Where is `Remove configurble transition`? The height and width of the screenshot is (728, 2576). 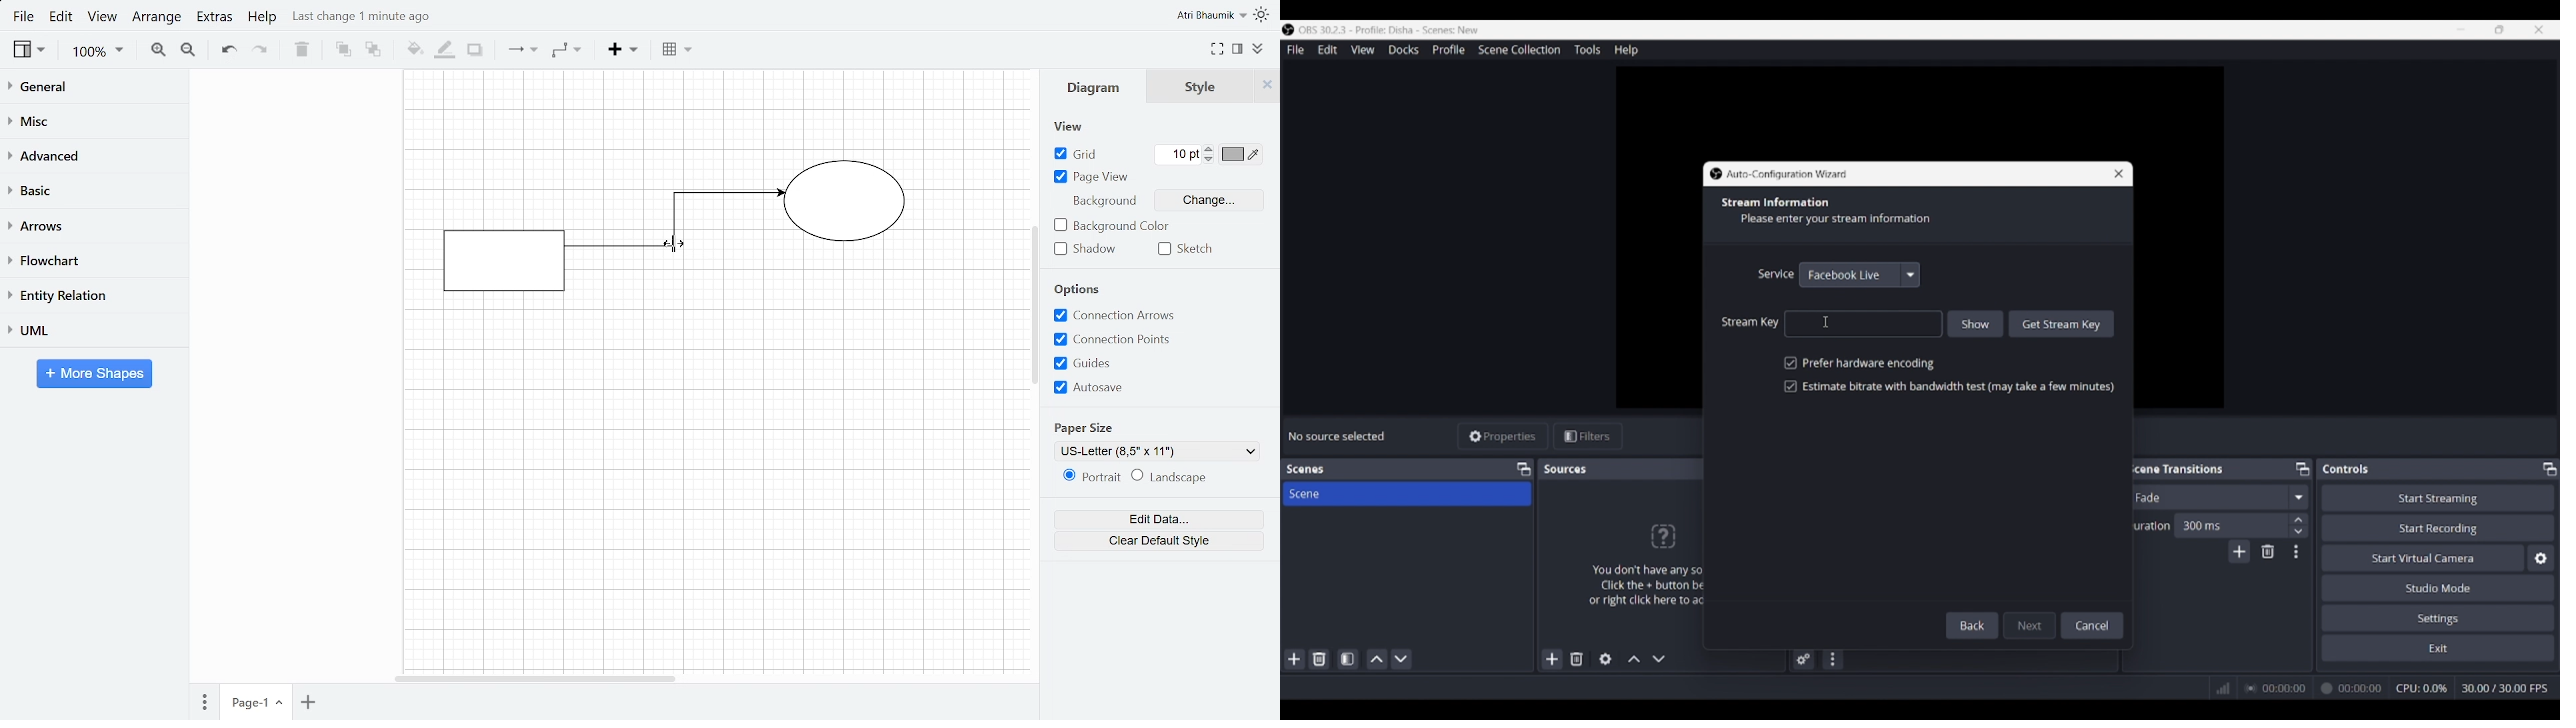
Remove configurble transition is located at coordinates (2268, 551).